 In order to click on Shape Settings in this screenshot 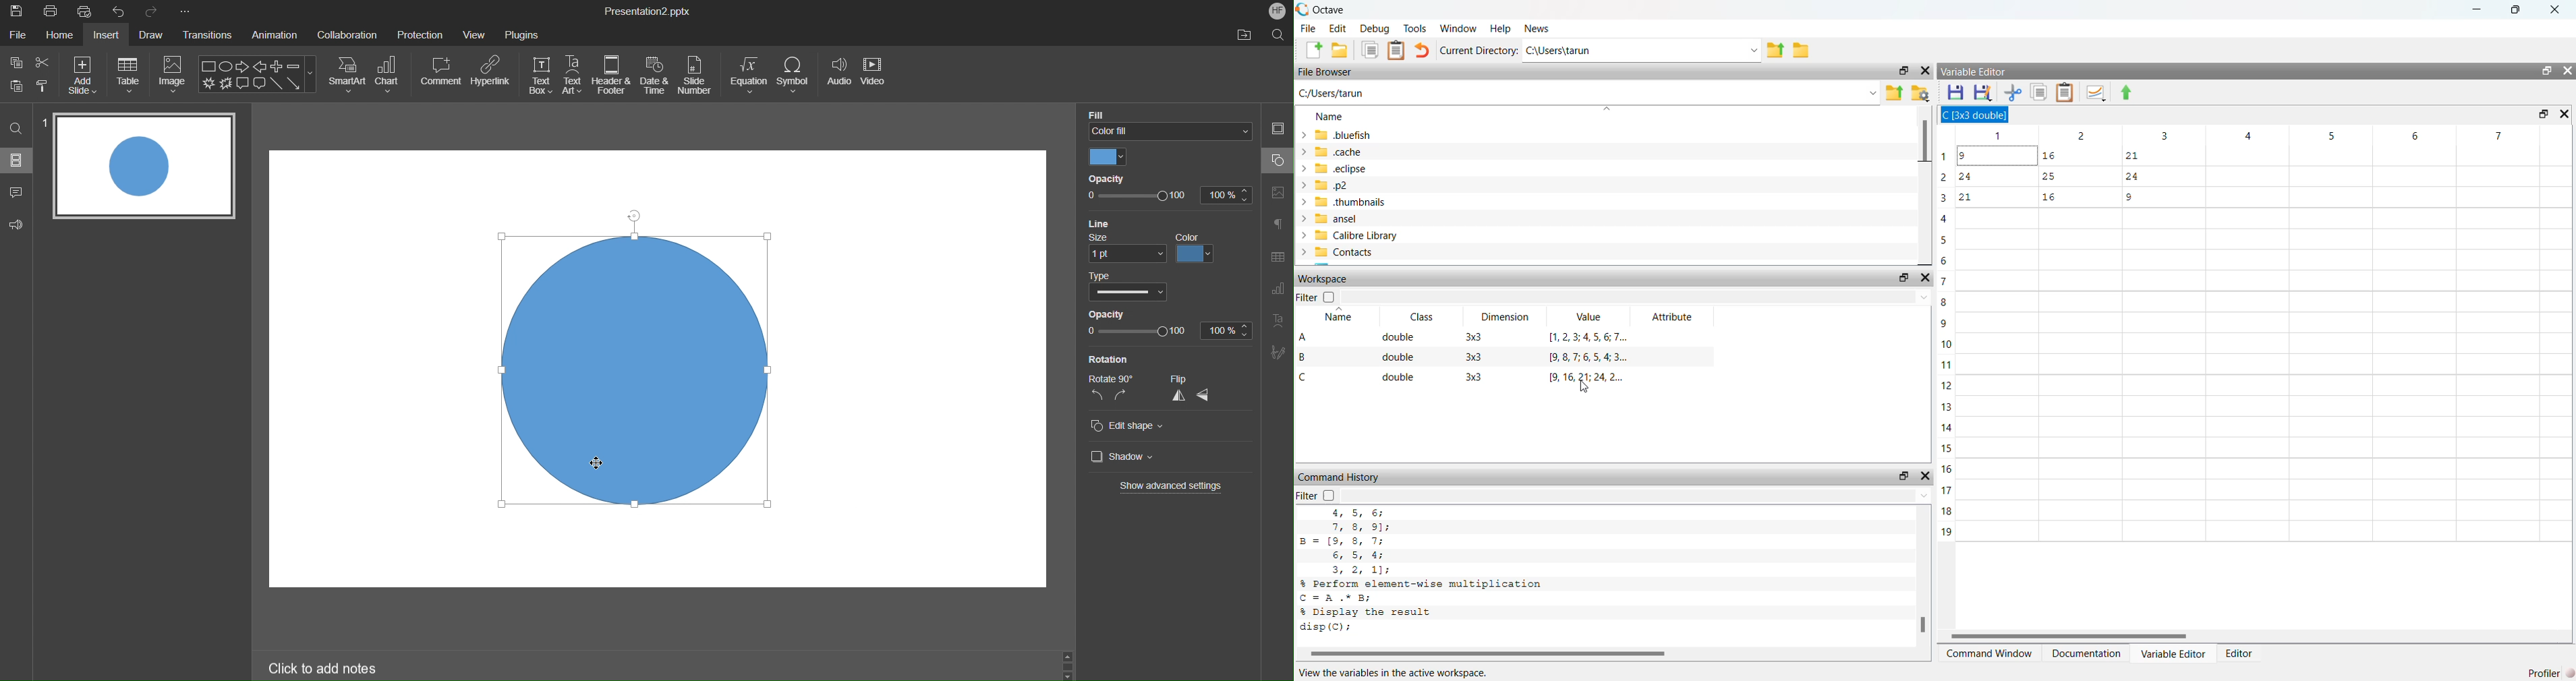, I will do `click(1277, 160)`.